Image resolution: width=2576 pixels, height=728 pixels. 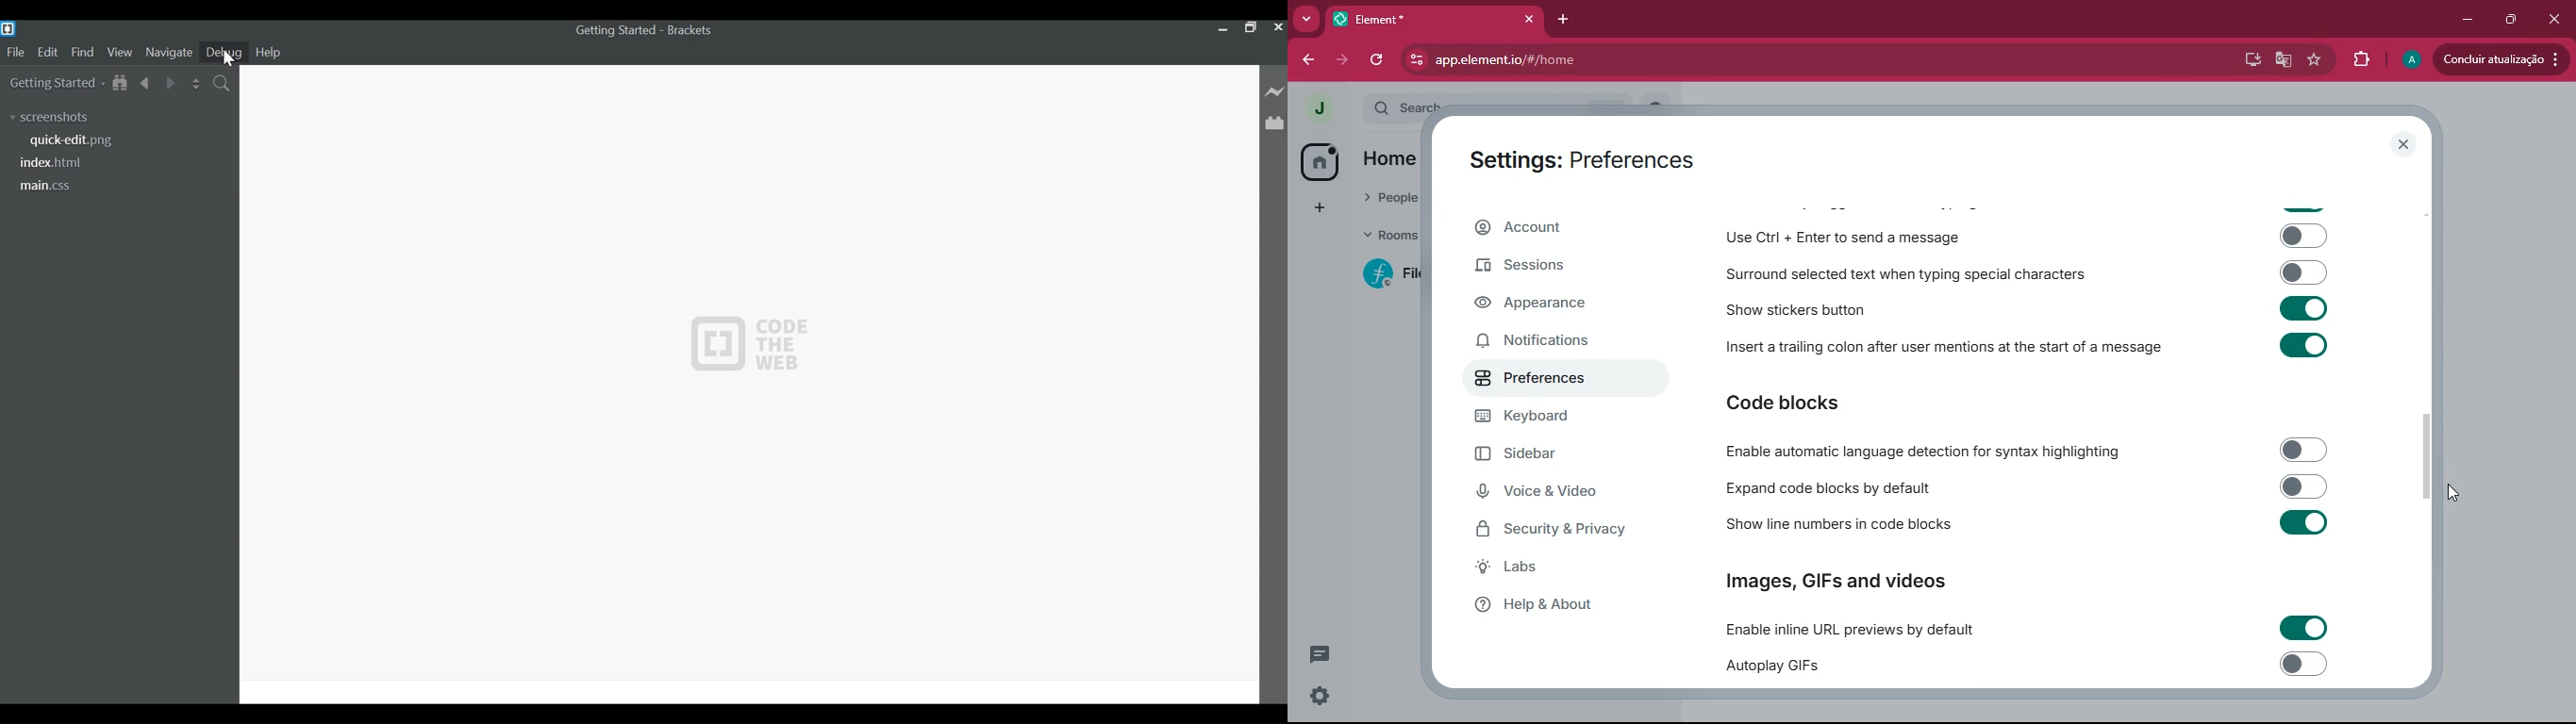 What do you see at coordinates (1389, 238) in the screenshot?
I see `rooms` at bounding box center [1389, 238].